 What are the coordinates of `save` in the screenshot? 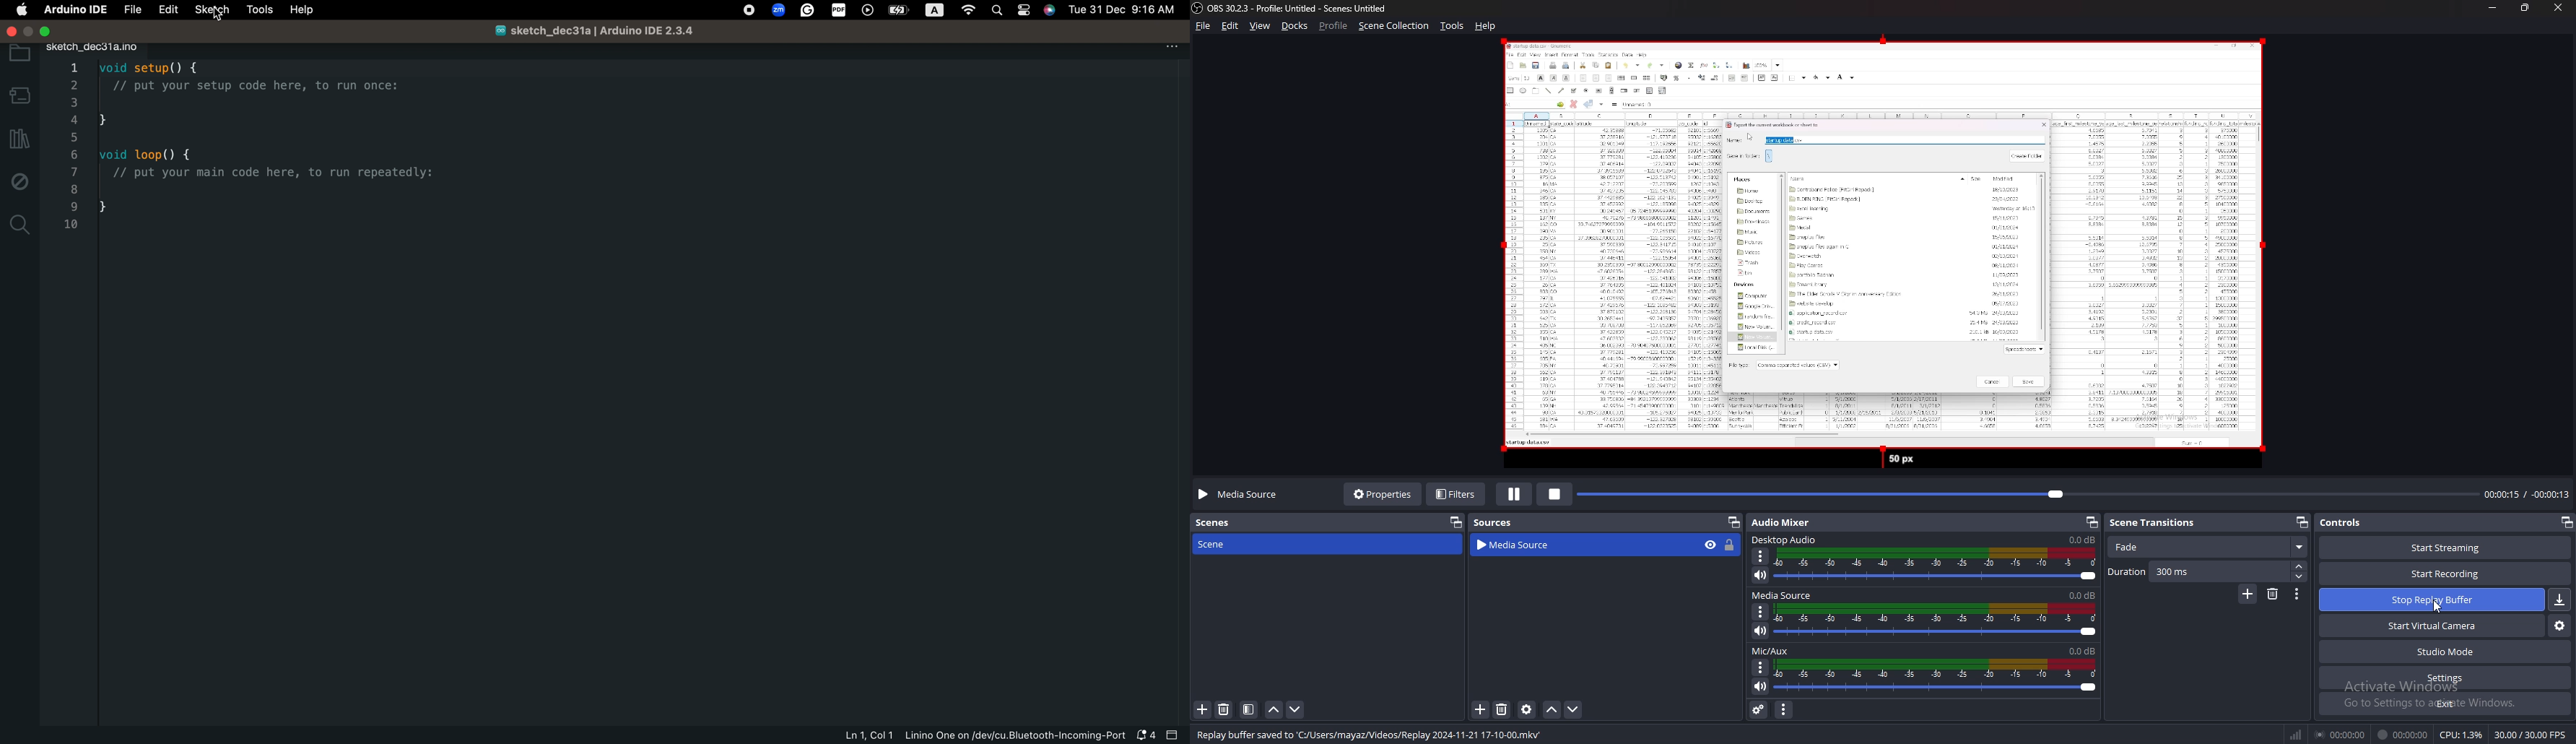 It's located at (2560, 600).